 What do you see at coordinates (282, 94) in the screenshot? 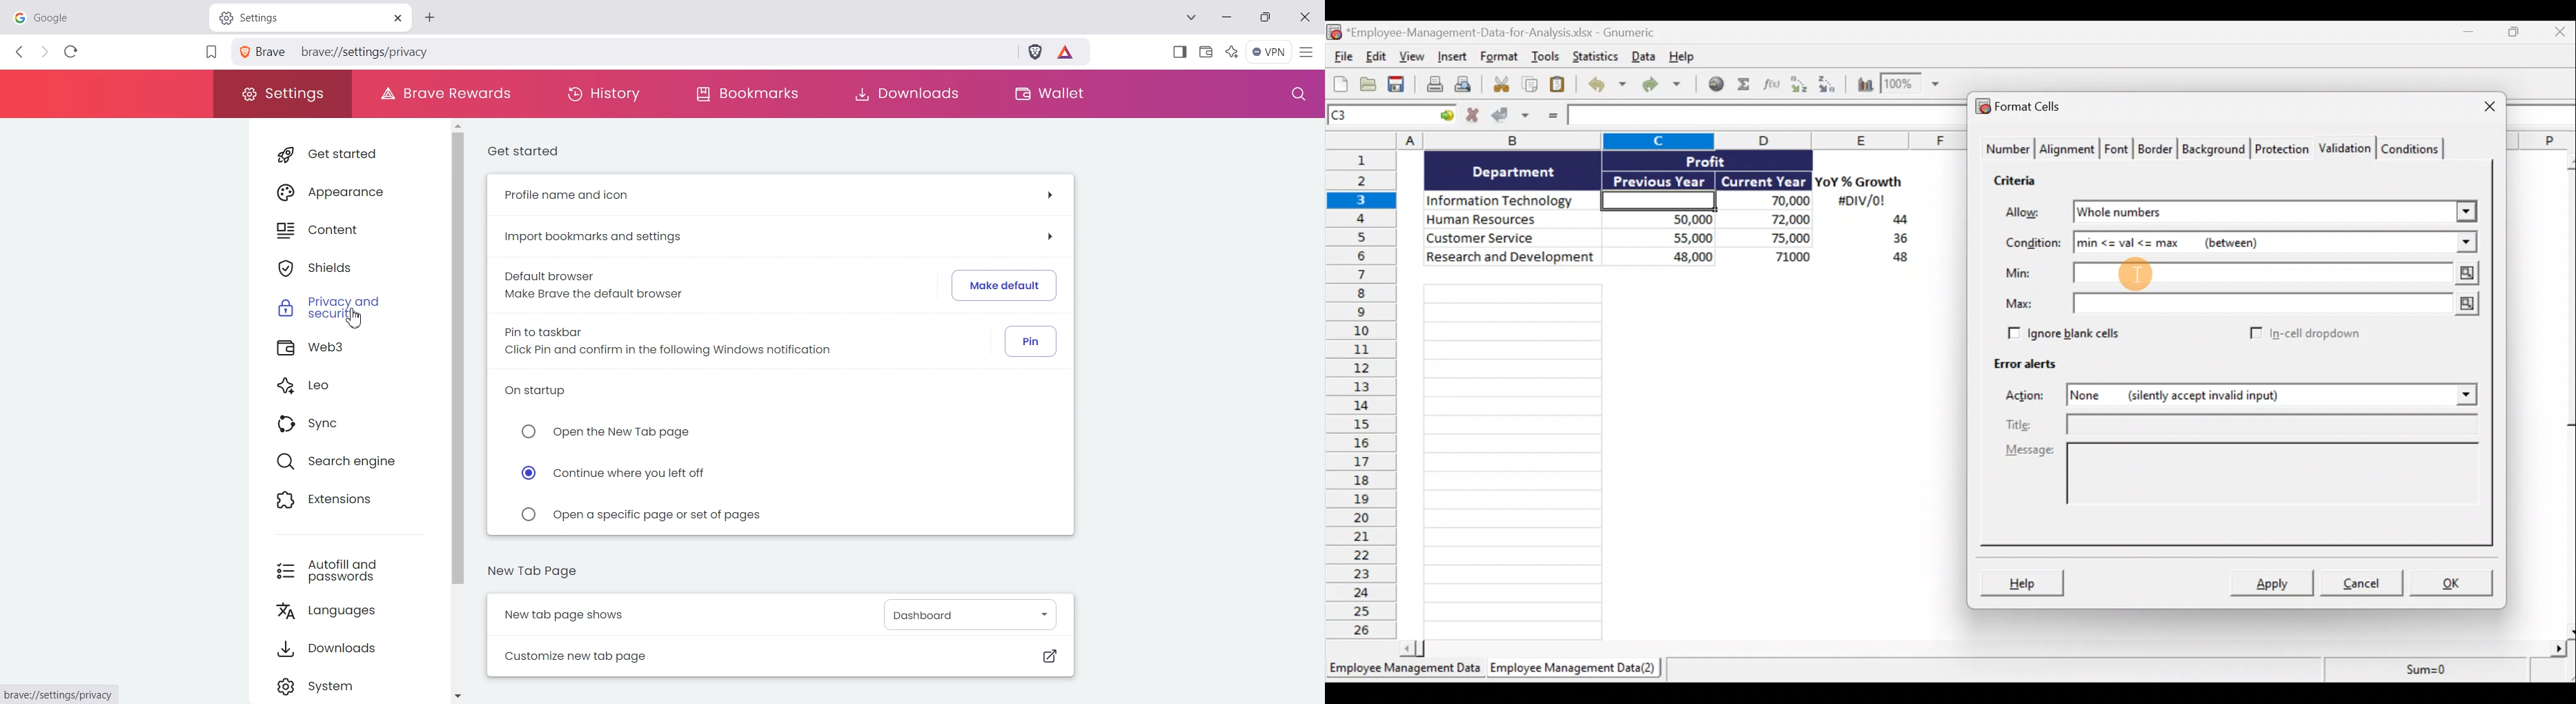
I see `Settings` at bounding box center [282, 94].